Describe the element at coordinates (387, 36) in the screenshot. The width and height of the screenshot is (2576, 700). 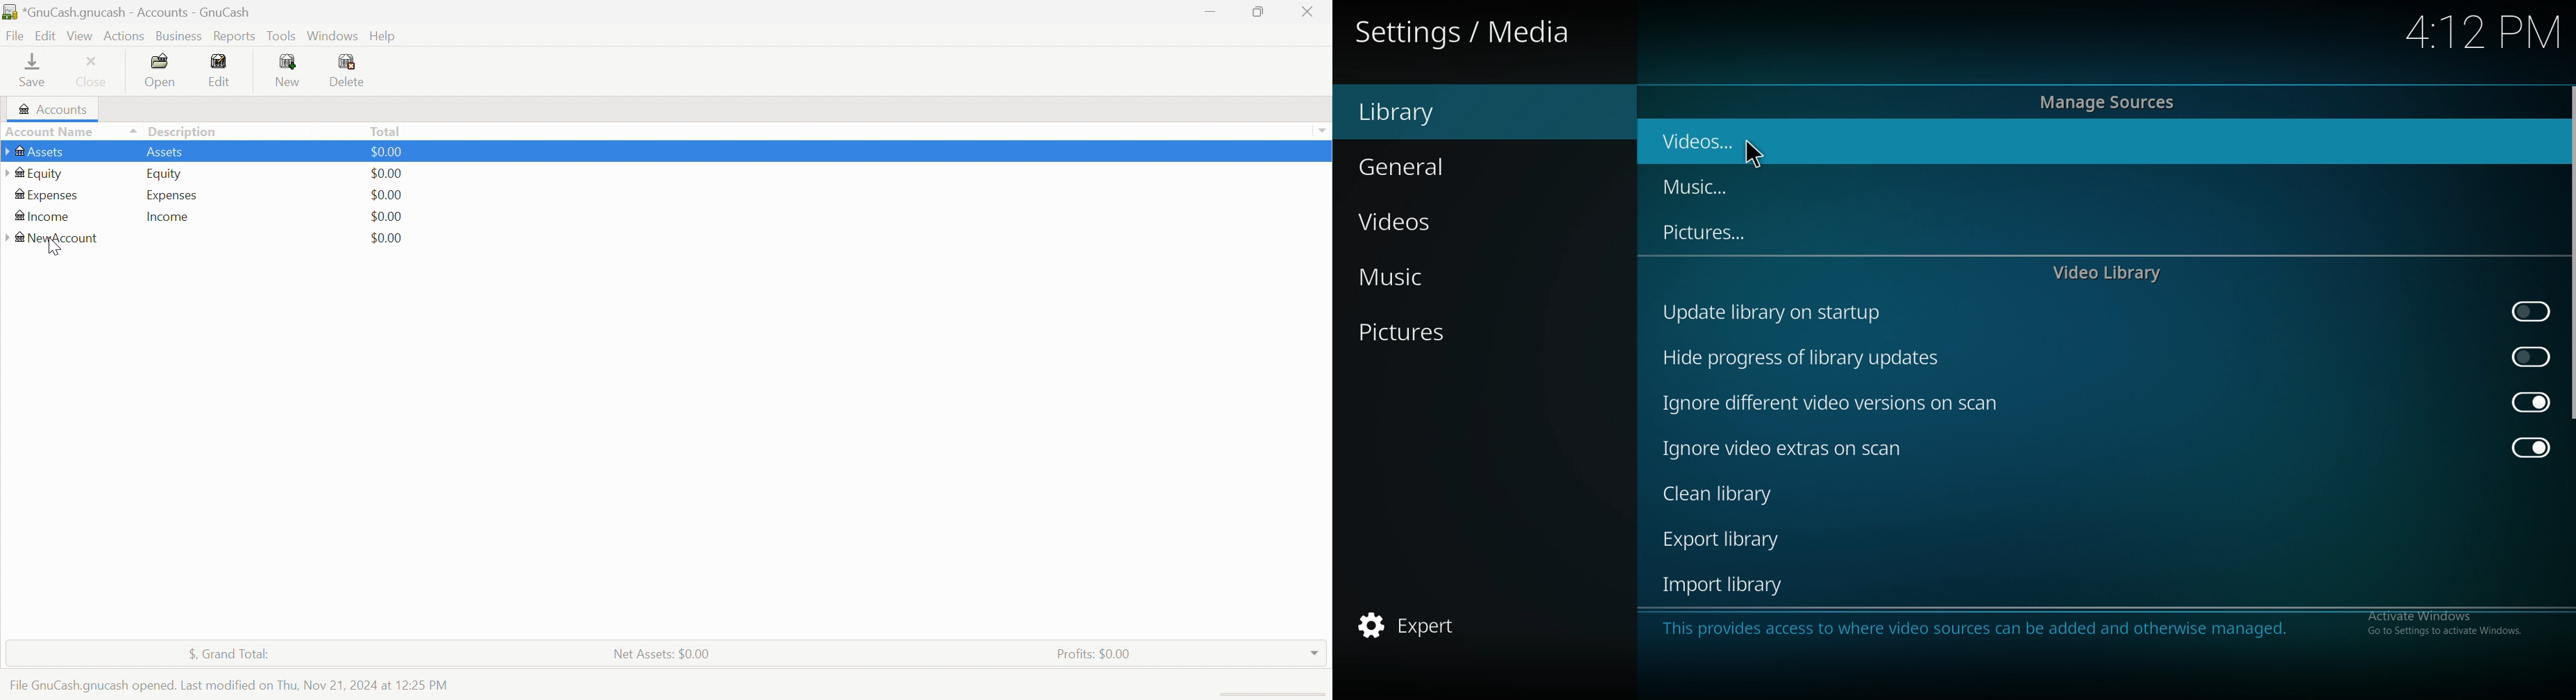
I see `Help` at that location.